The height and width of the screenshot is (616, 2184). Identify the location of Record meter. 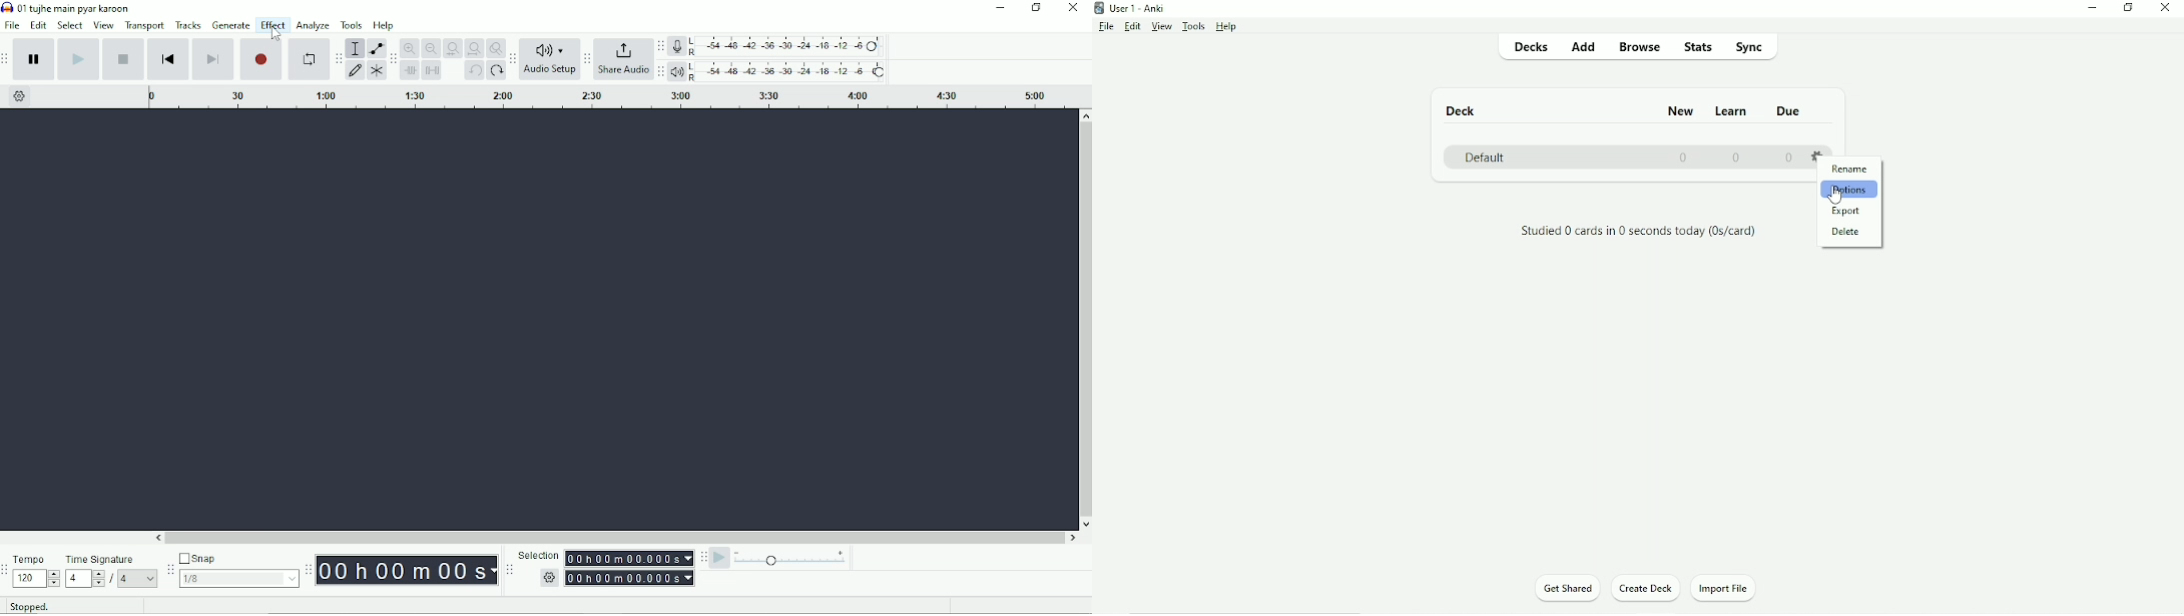
(779, 46).